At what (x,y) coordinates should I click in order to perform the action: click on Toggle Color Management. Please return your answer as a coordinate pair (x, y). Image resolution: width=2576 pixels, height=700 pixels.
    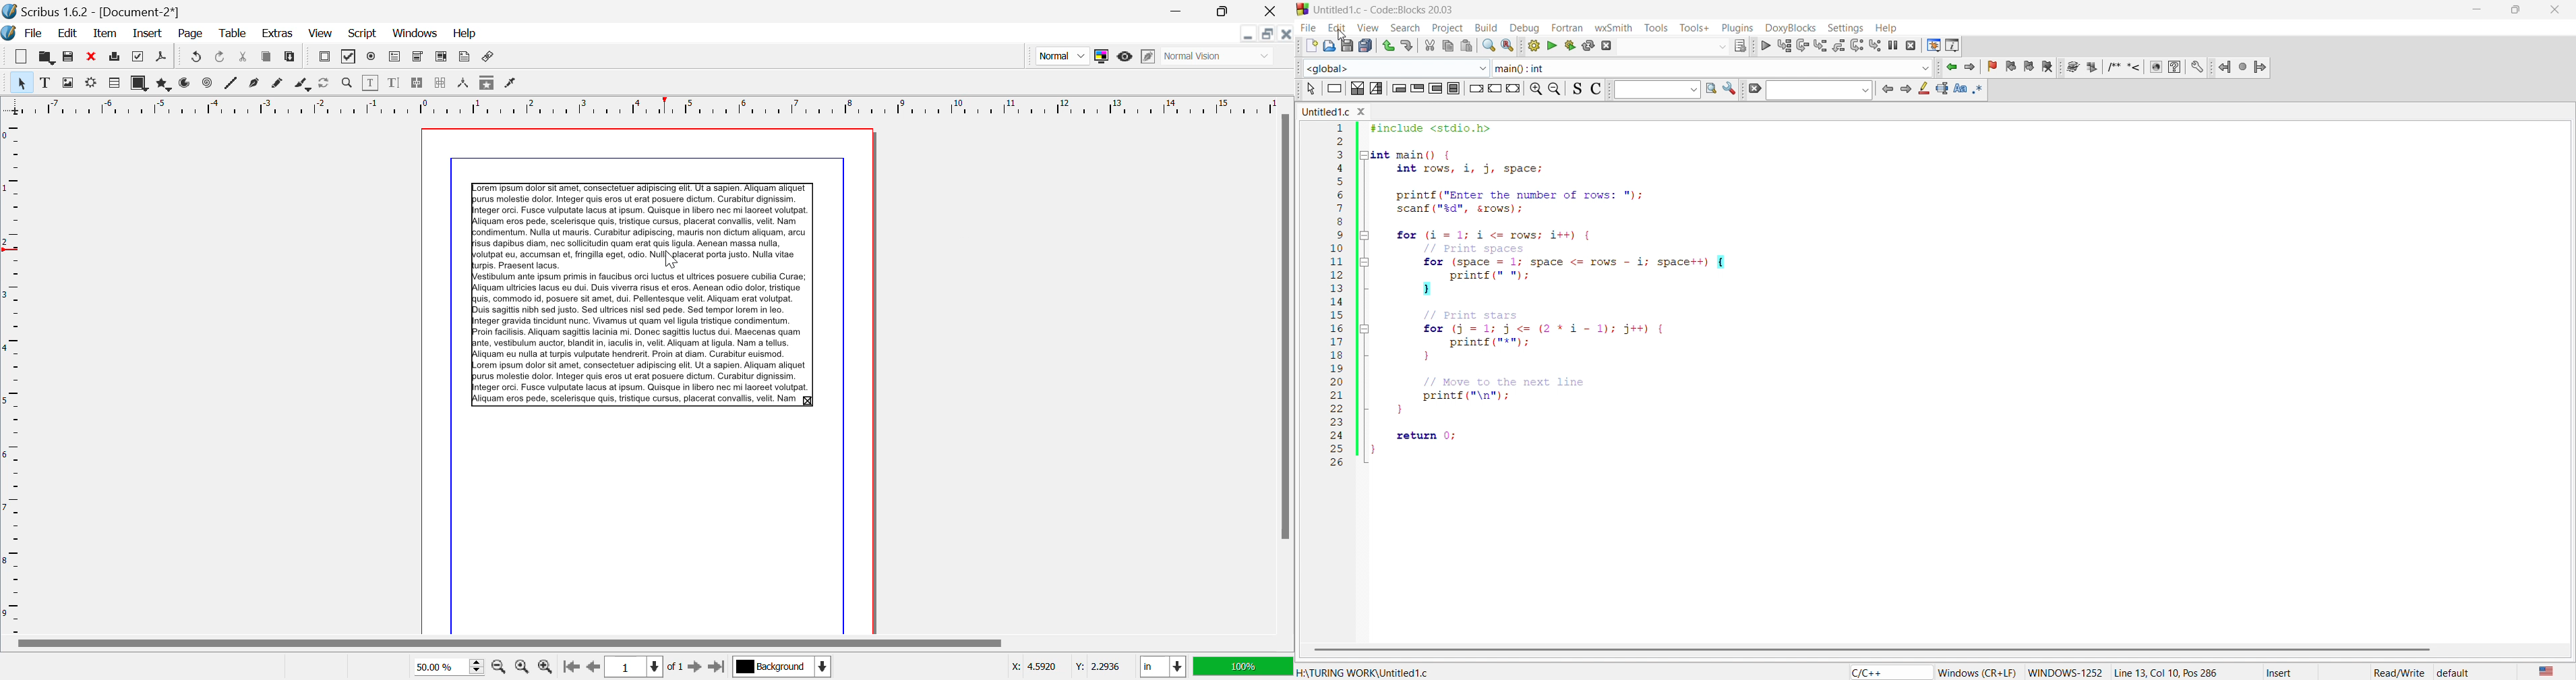
    Looking at the image, I should click on (1101, 56).